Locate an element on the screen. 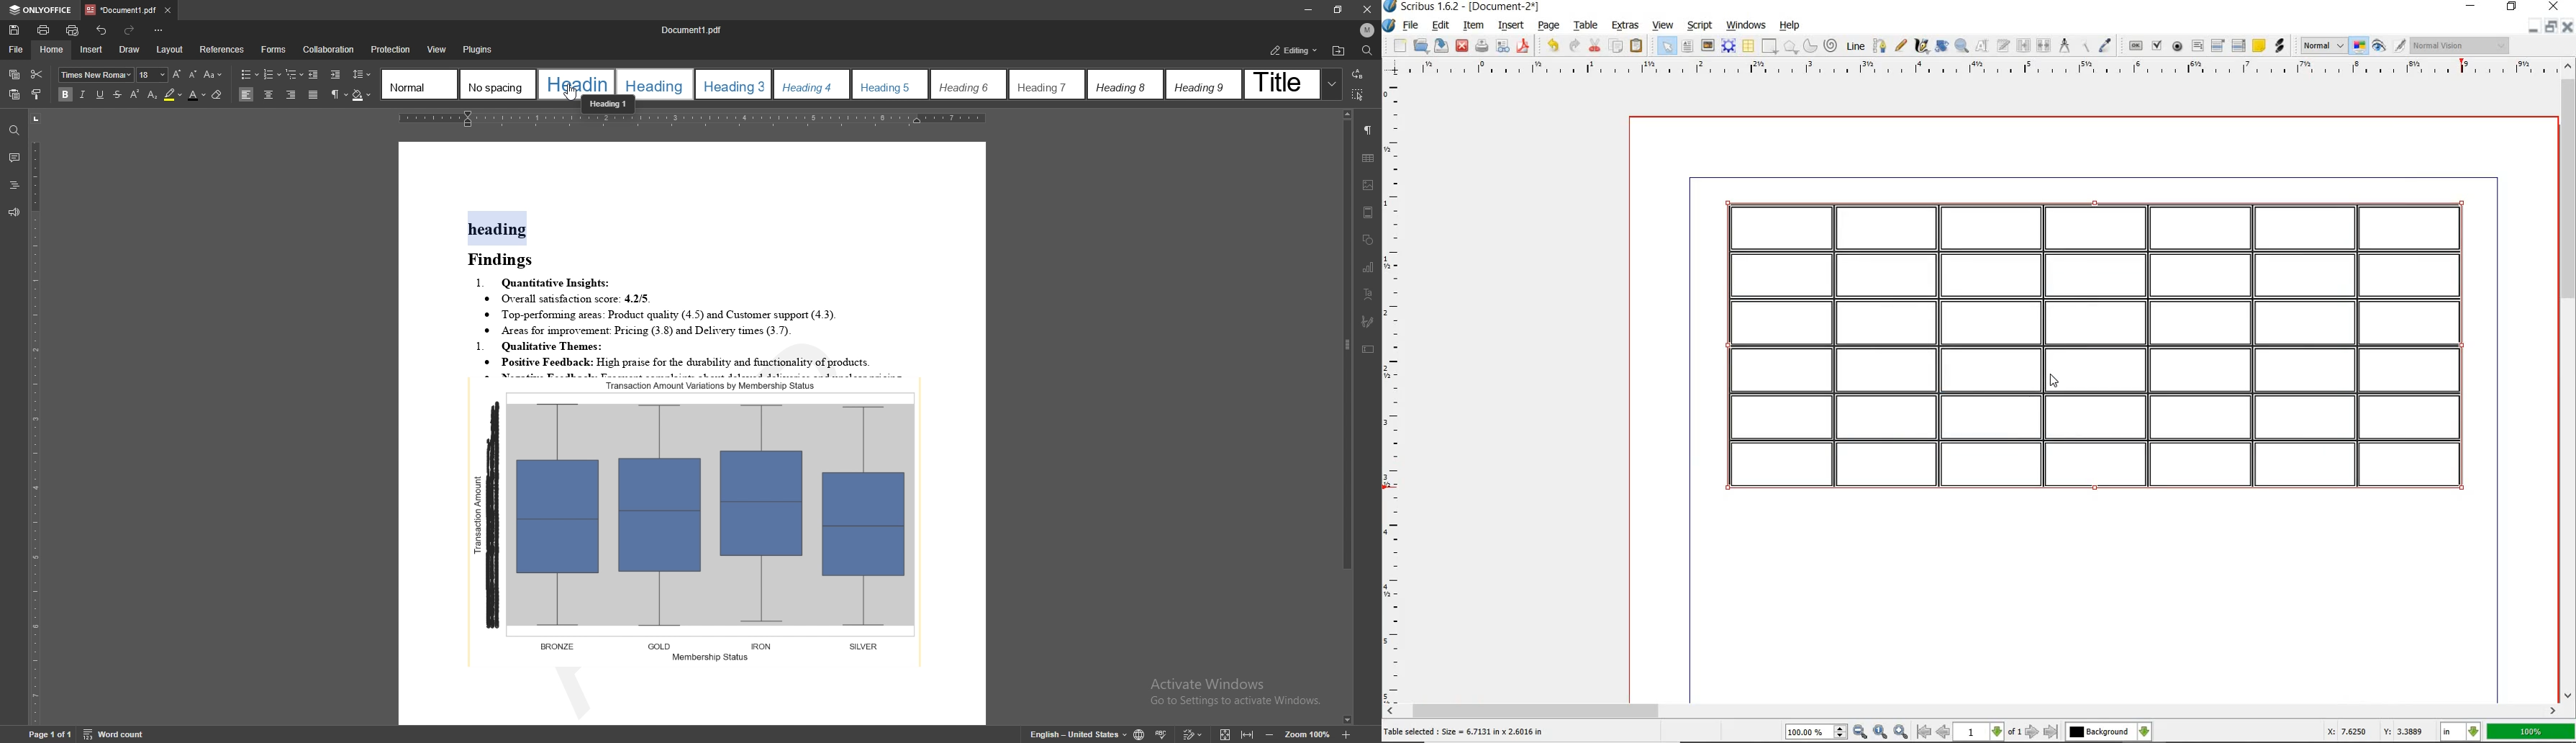 The height and width of the screenshot is (756, 2576). spell check is located at coordinates (1162, 734).